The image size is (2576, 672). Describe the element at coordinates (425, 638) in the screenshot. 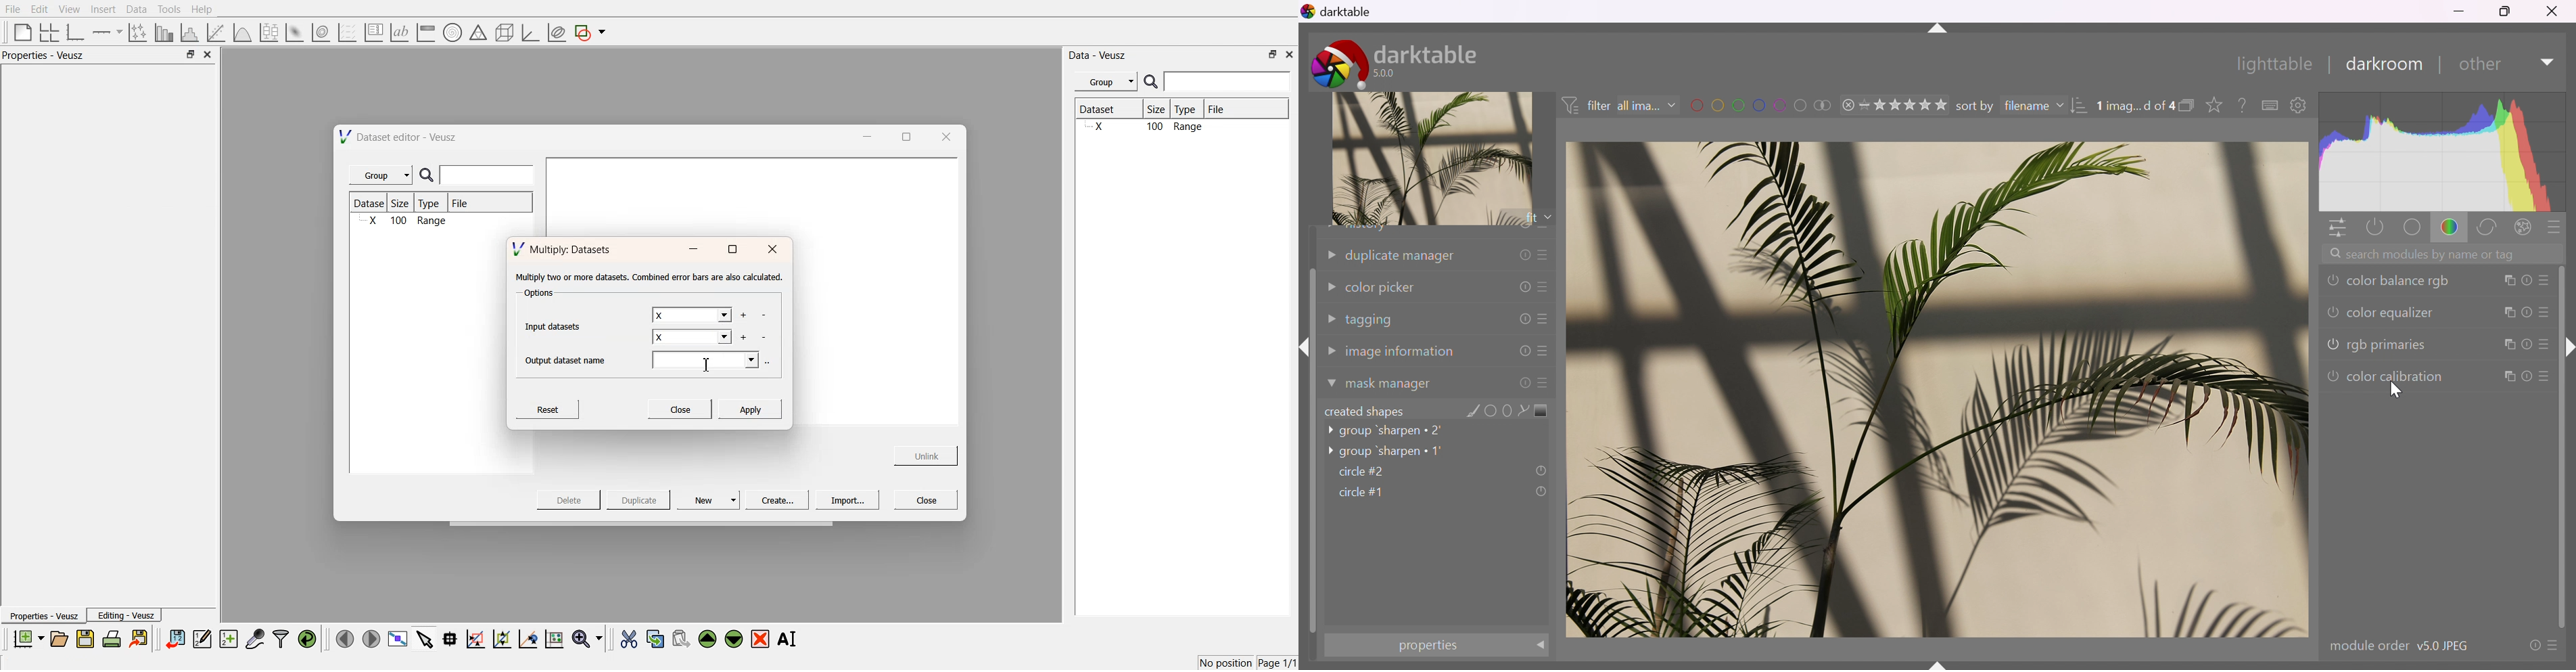

I see `select items` at that location.